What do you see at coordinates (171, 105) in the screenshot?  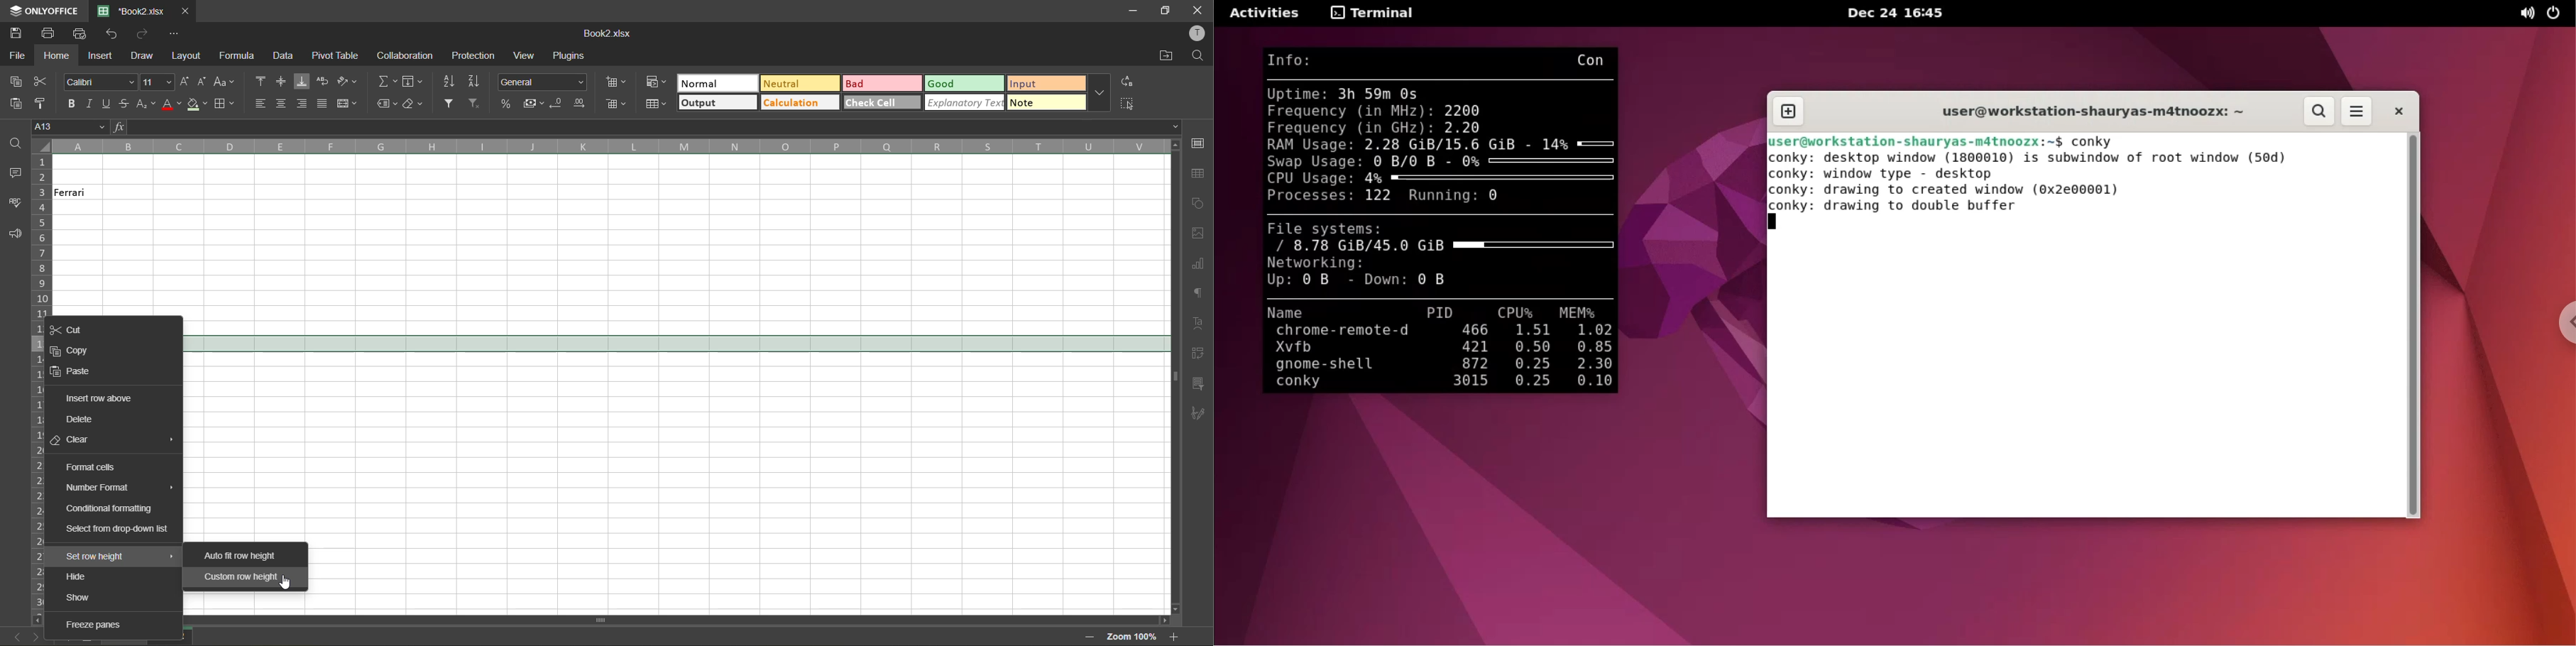 I see `font color` at bounding box center [171, 105].